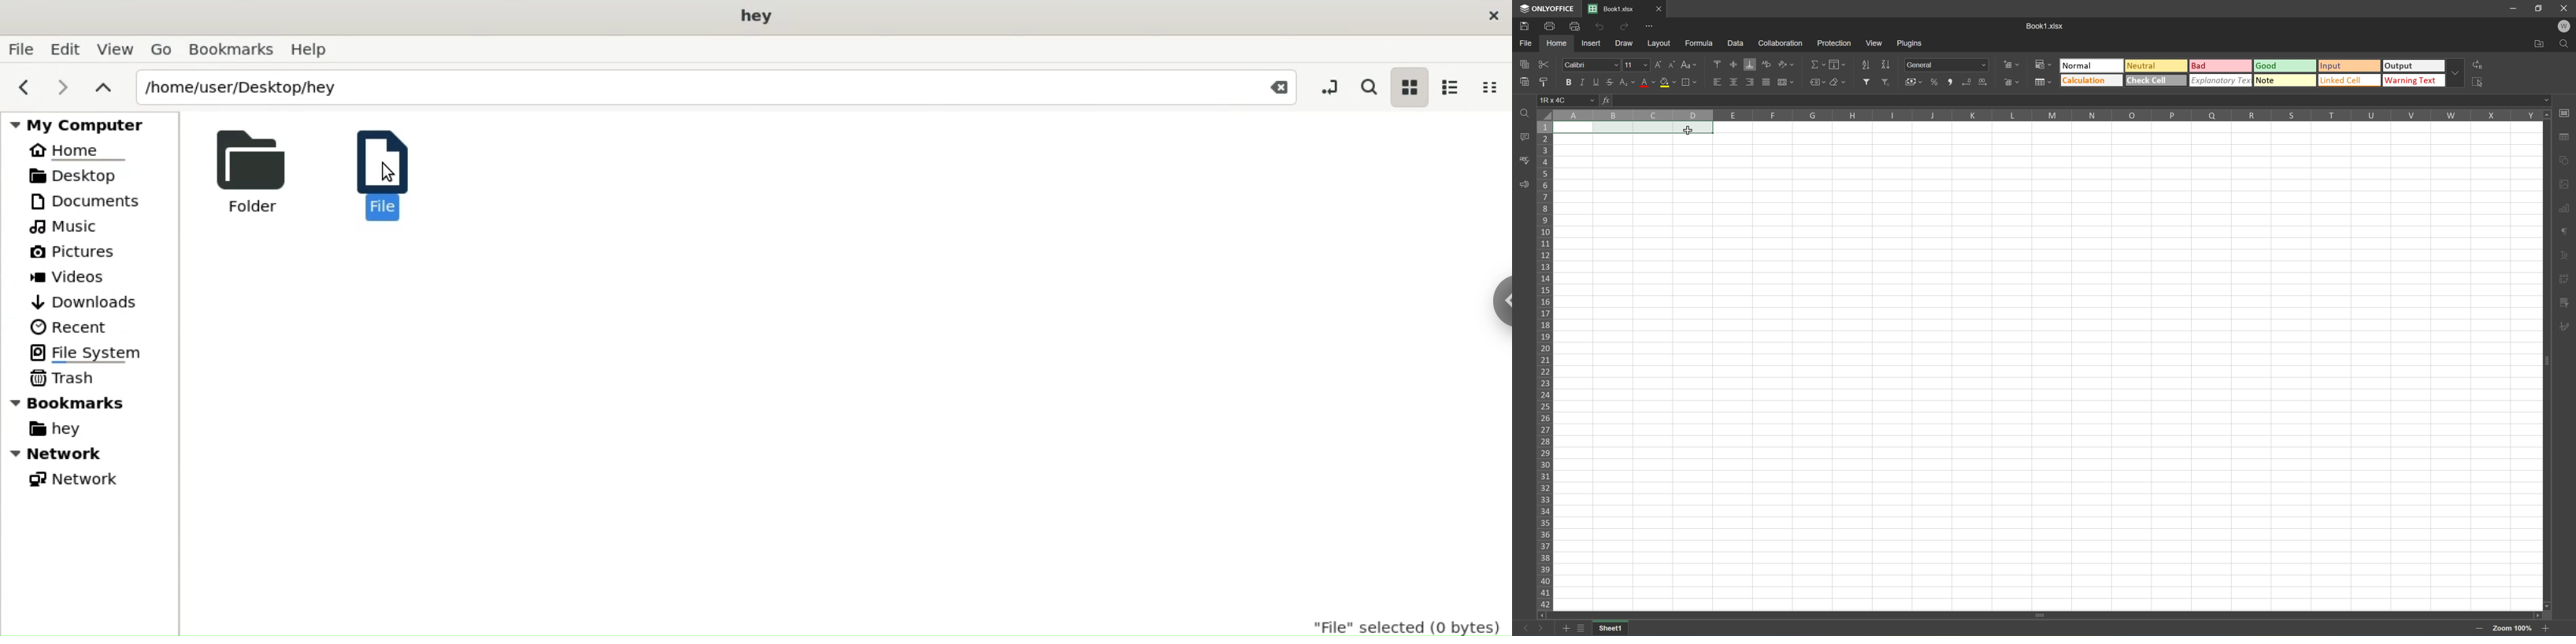  I want to click on Clear, so click(1840, 81).